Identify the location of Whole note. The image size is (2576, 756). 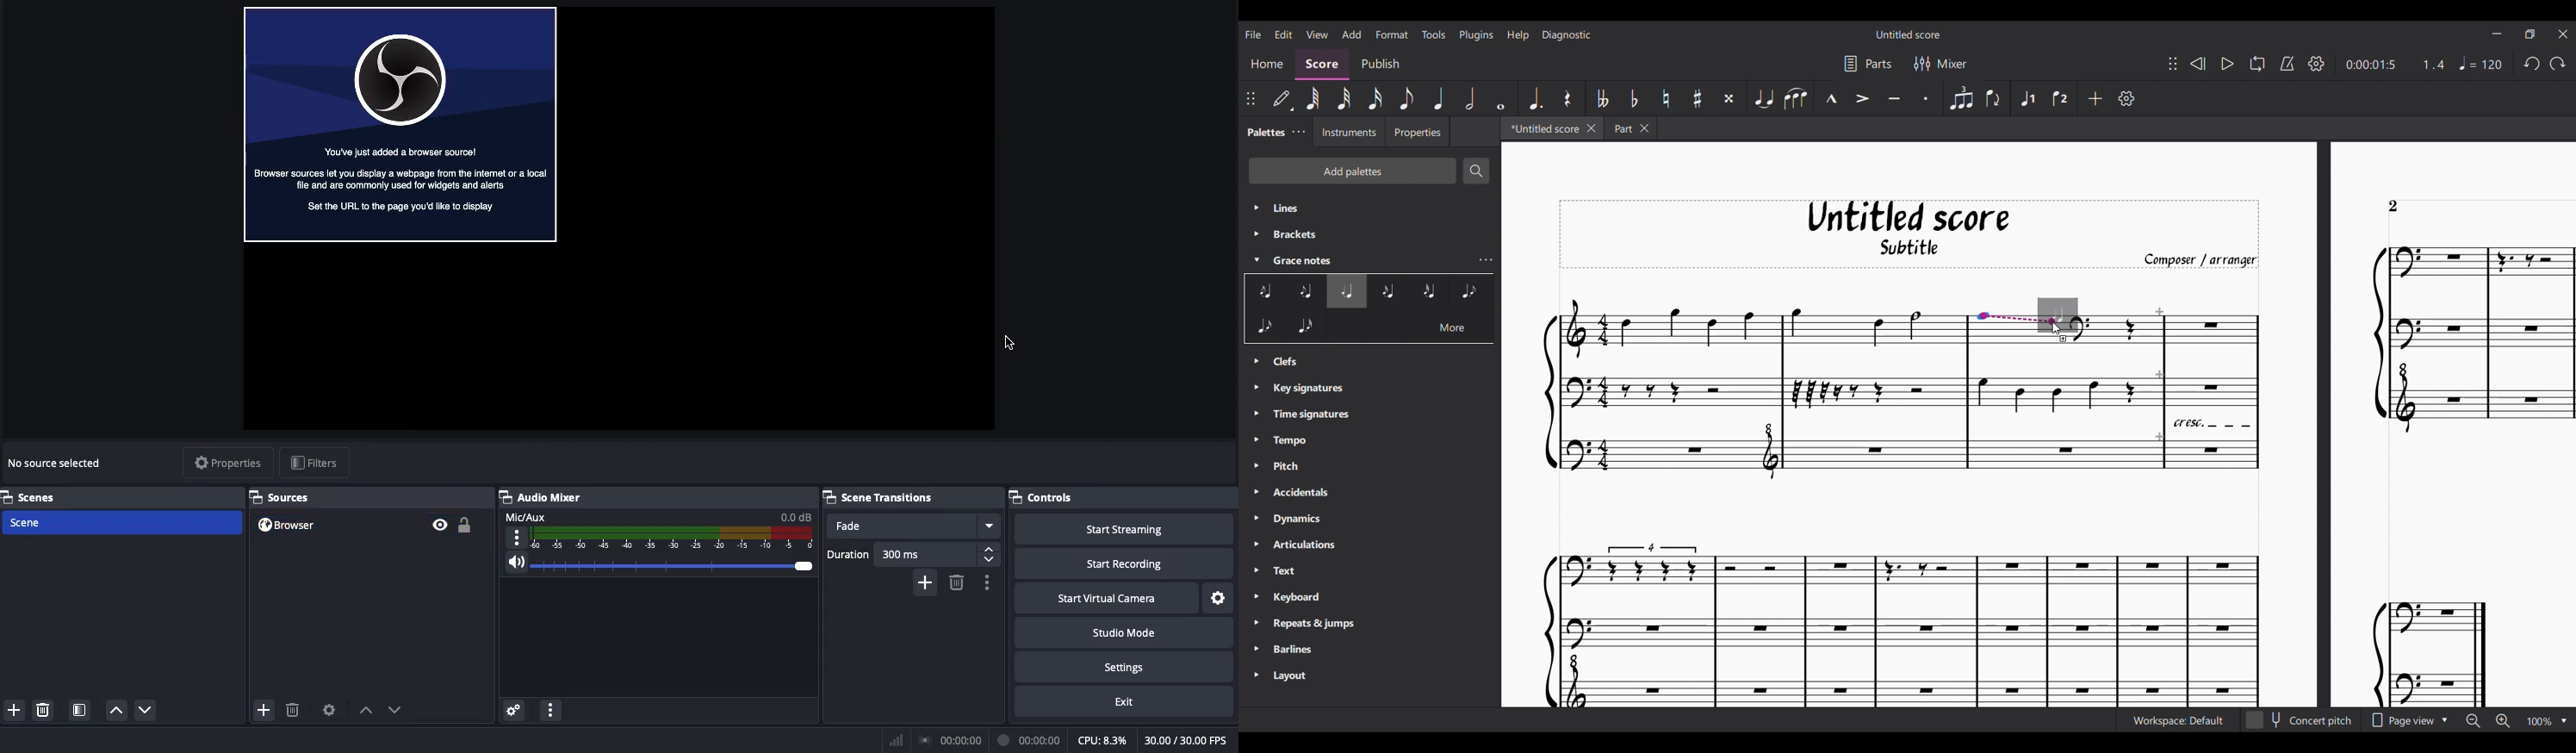
(1501, 98).